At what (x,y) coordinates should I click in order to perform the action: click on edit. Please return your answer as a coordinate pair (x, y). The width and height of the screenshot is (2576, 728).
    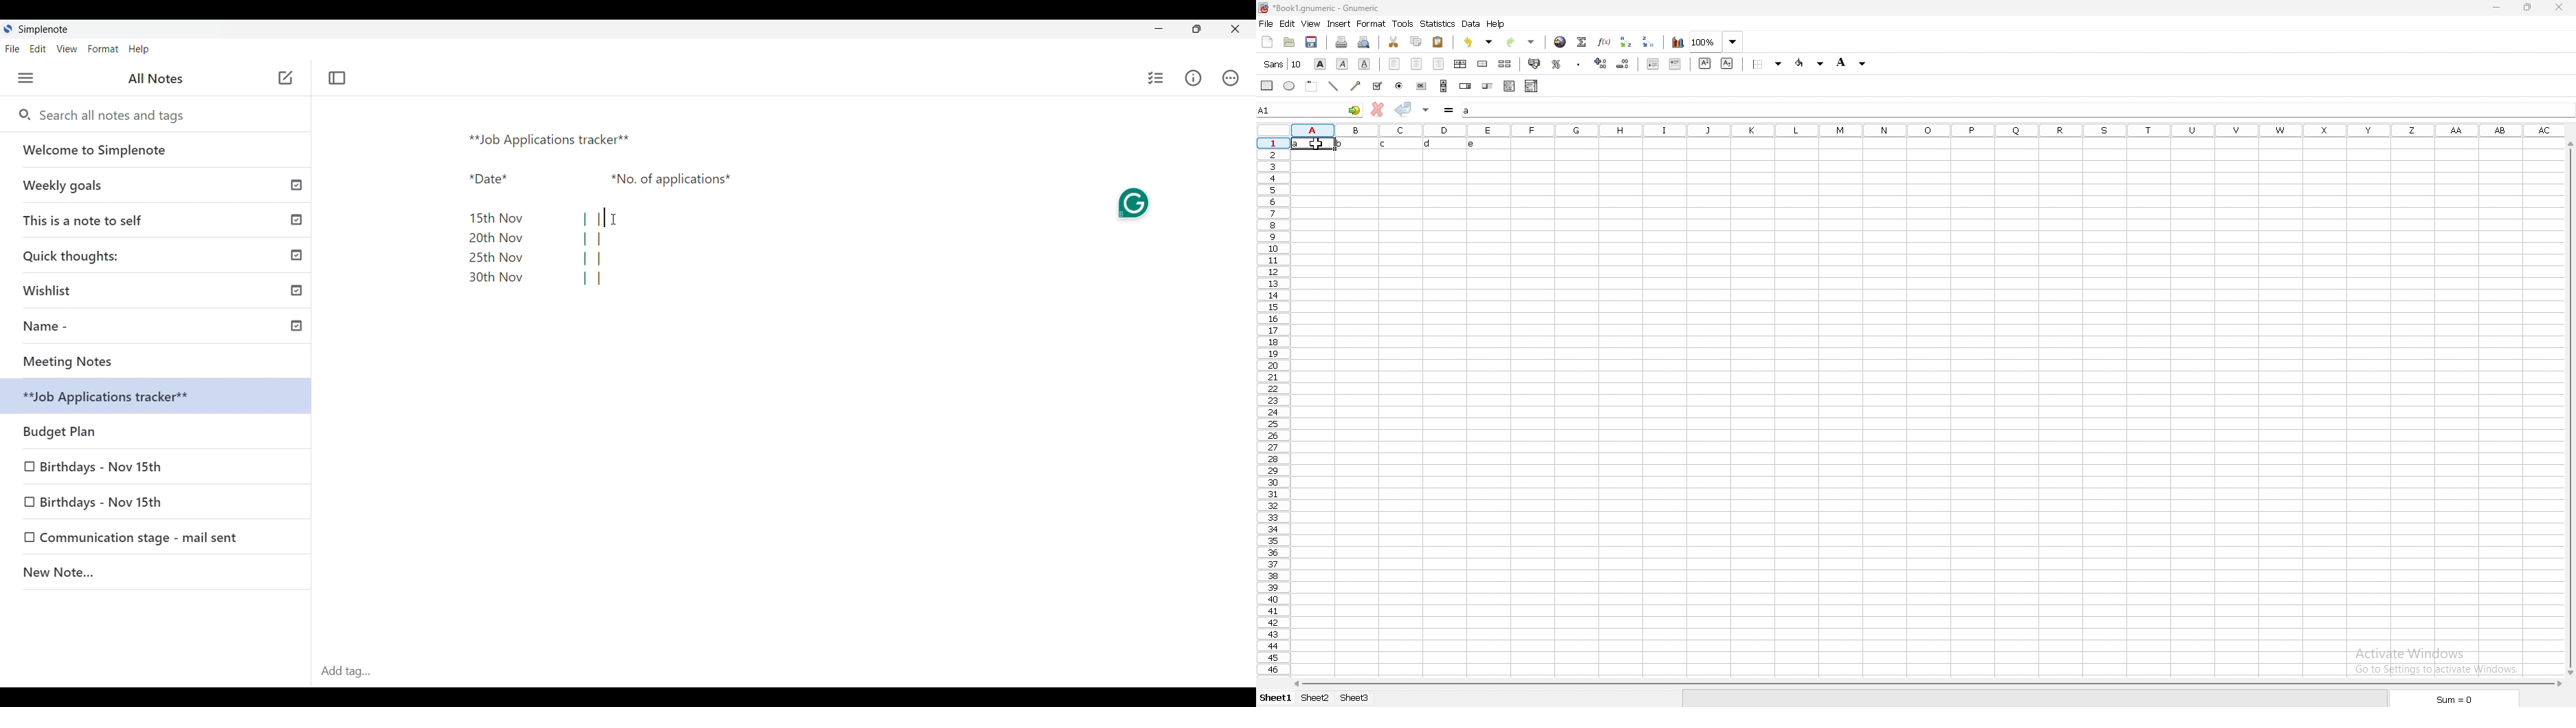
    Looking at the image, I should click on (1287, 23).